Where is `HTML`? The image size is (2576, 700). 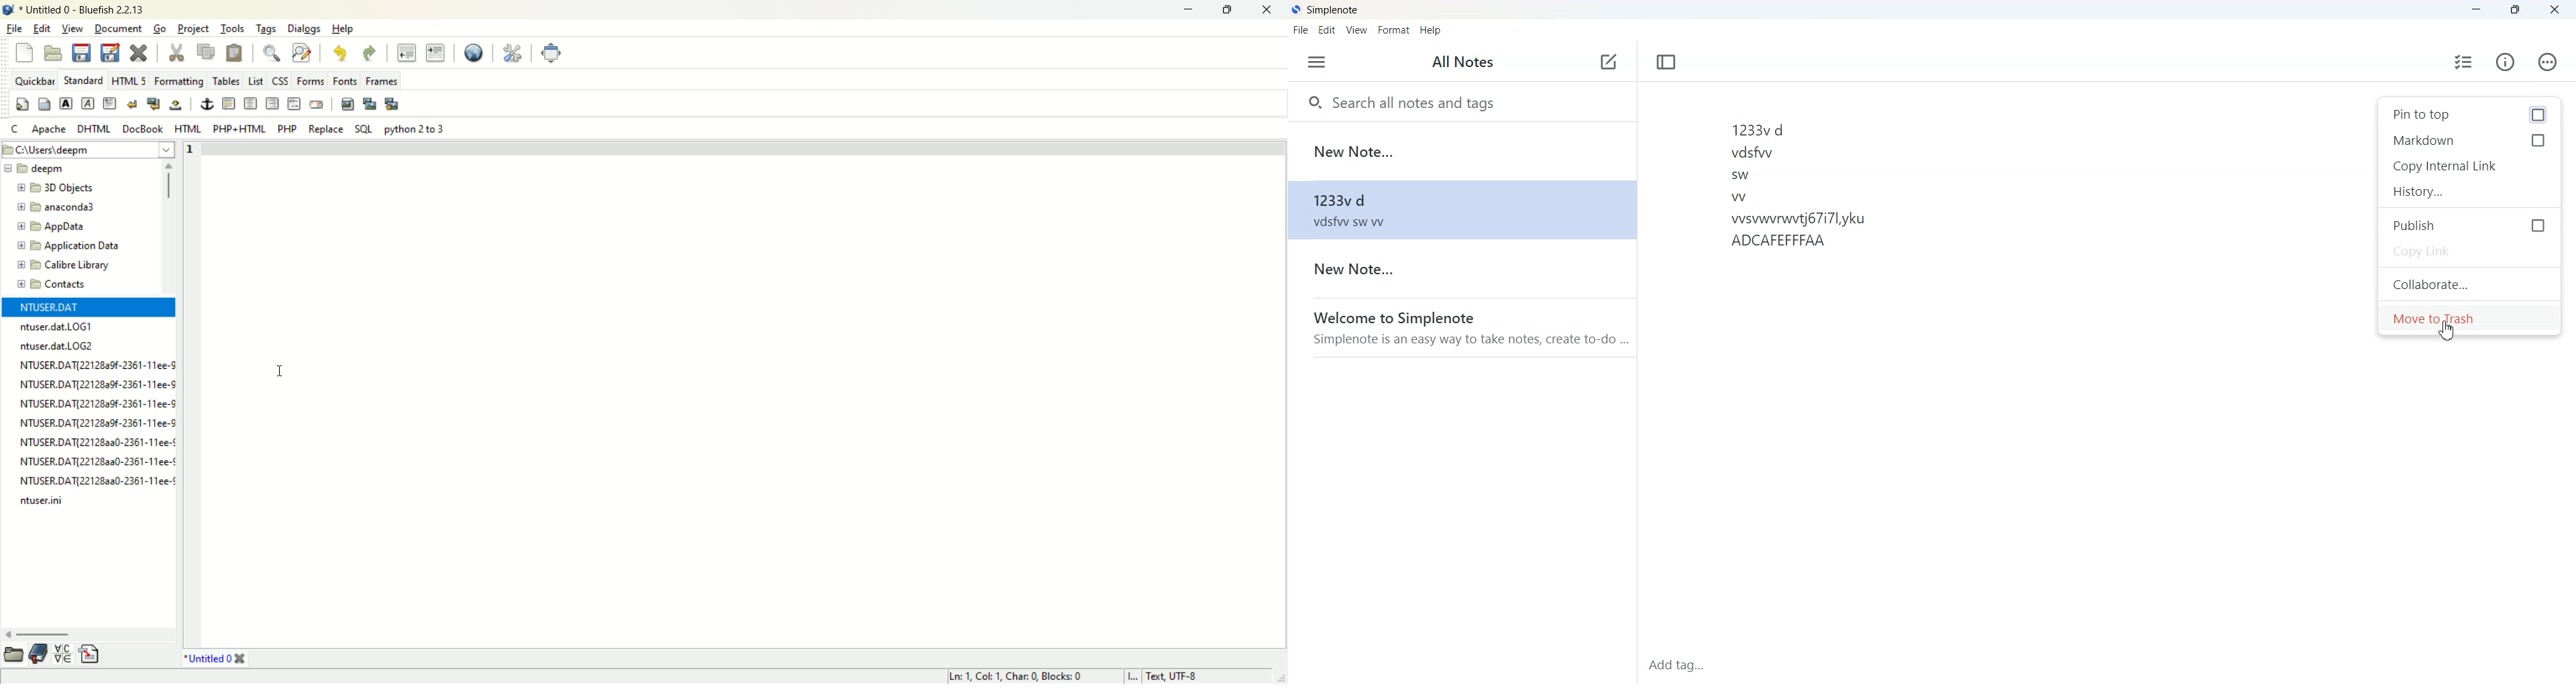
HTML is located at coordinates (189, 128).